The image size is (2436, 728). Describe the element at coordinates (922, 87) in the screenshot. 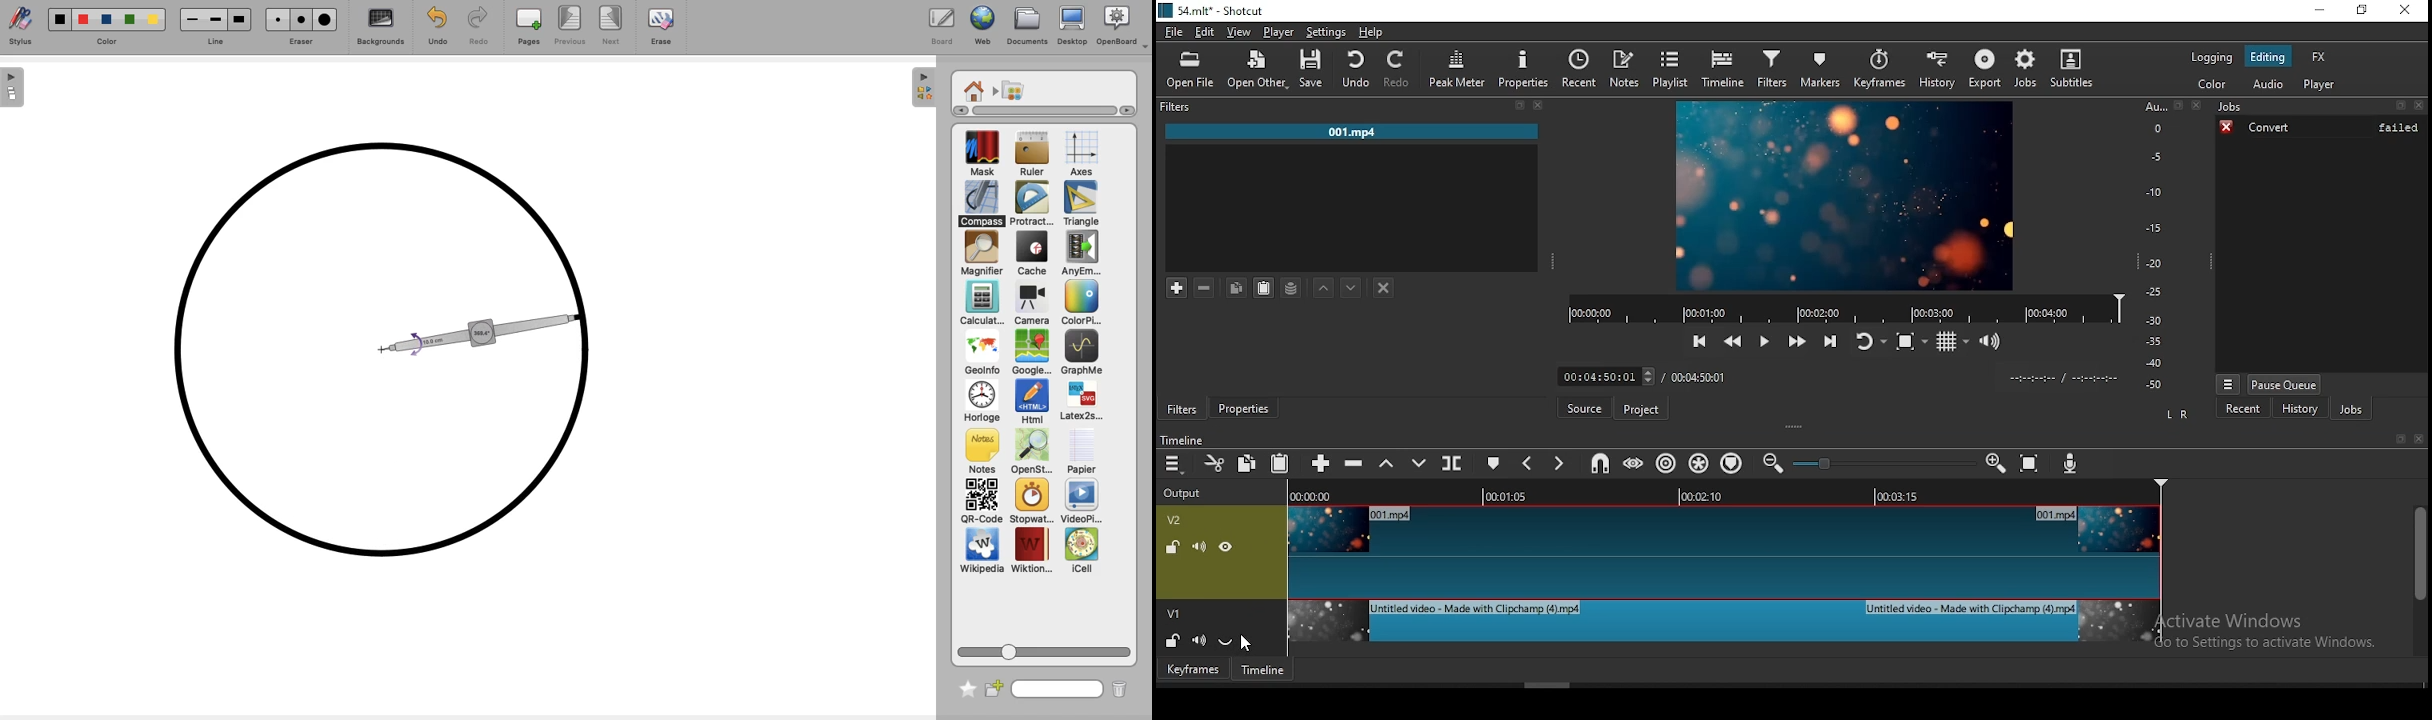

I see `hide sidebar` at that location.